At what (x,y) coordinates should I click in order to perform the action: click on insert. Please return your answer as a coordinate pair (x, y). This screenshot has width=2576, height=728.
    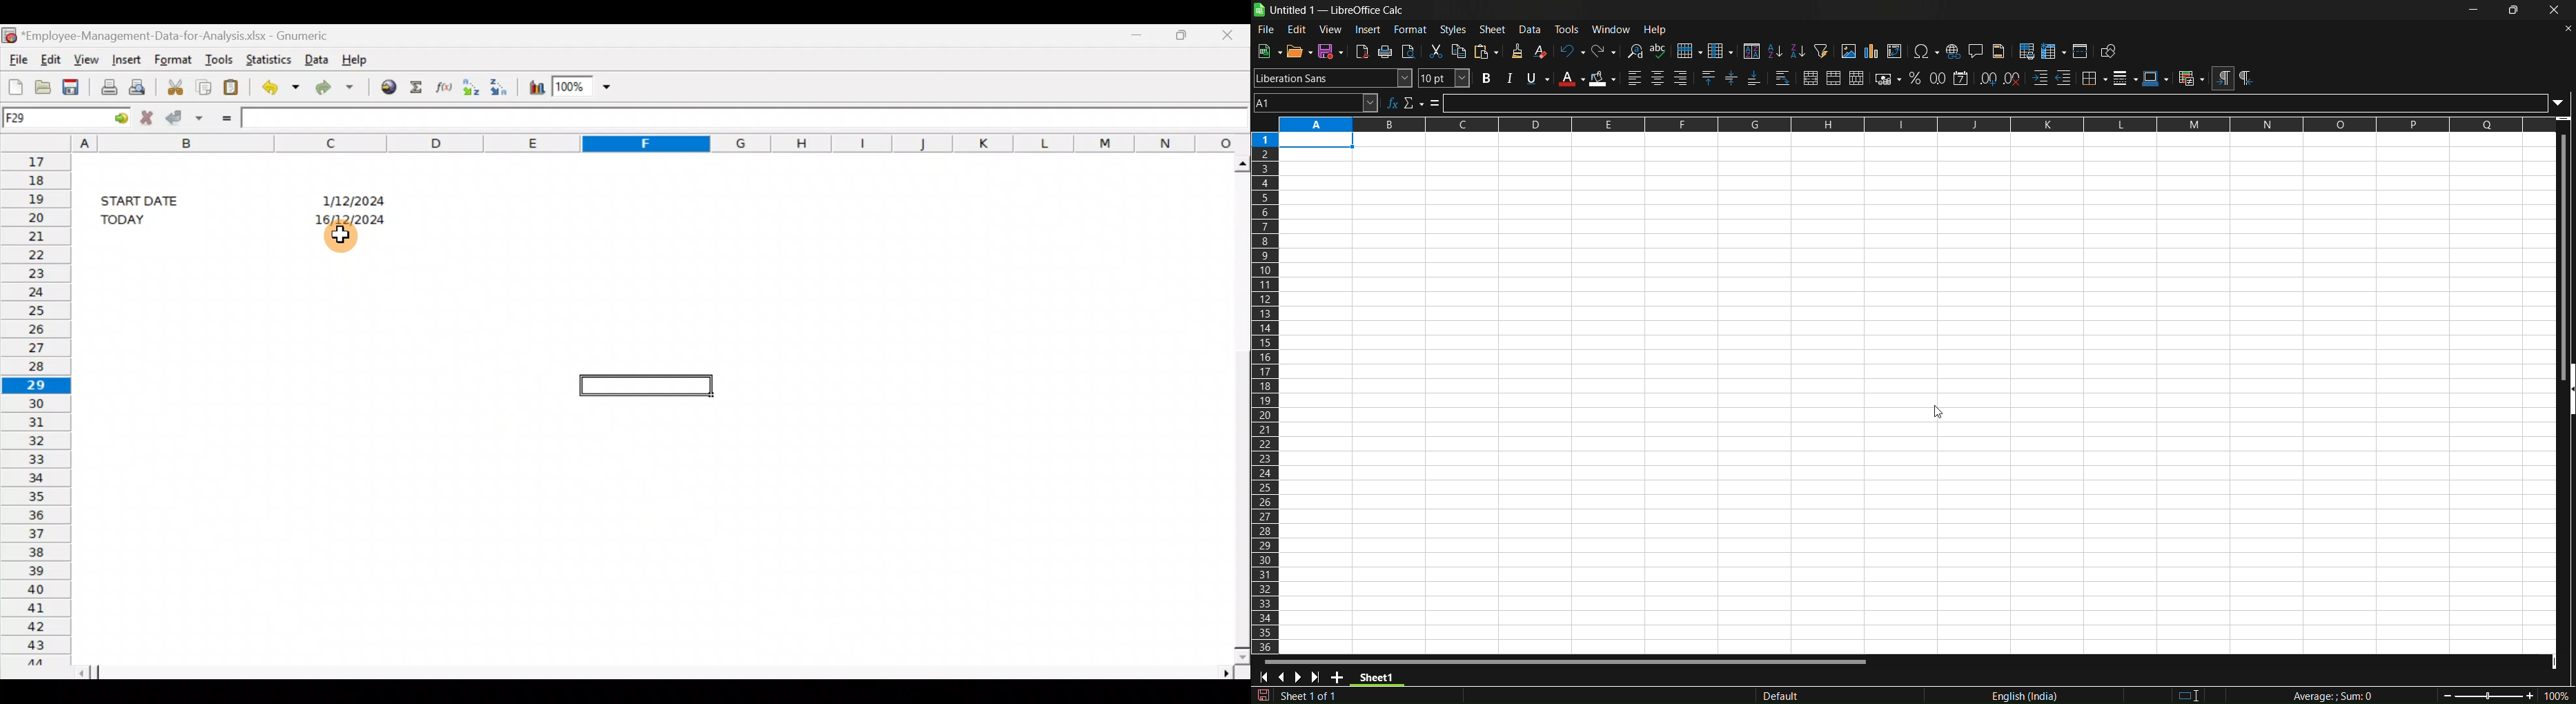
    Looking at the image, I should click on (1369, 30).